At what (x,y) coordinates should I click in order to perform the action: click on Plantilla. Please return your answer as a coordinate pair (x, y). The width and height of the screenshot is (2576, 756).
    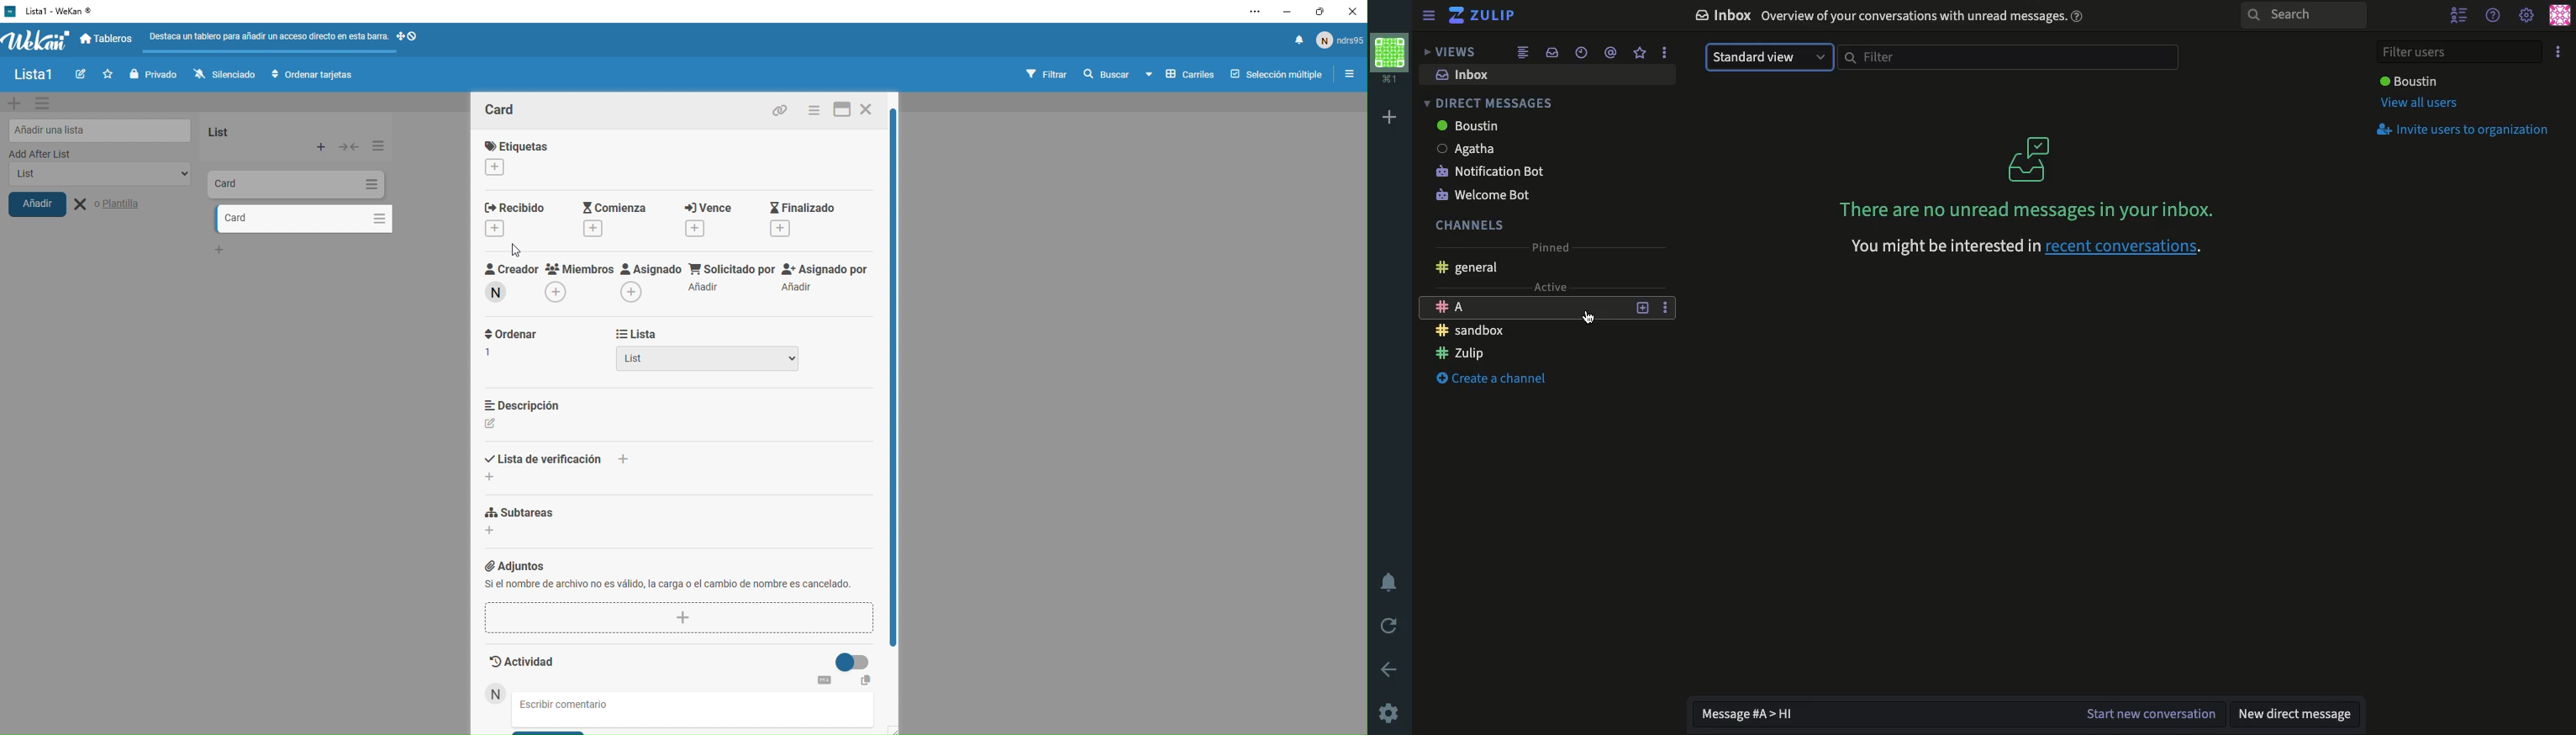
    Looking at the image, I should click on (118, 205).